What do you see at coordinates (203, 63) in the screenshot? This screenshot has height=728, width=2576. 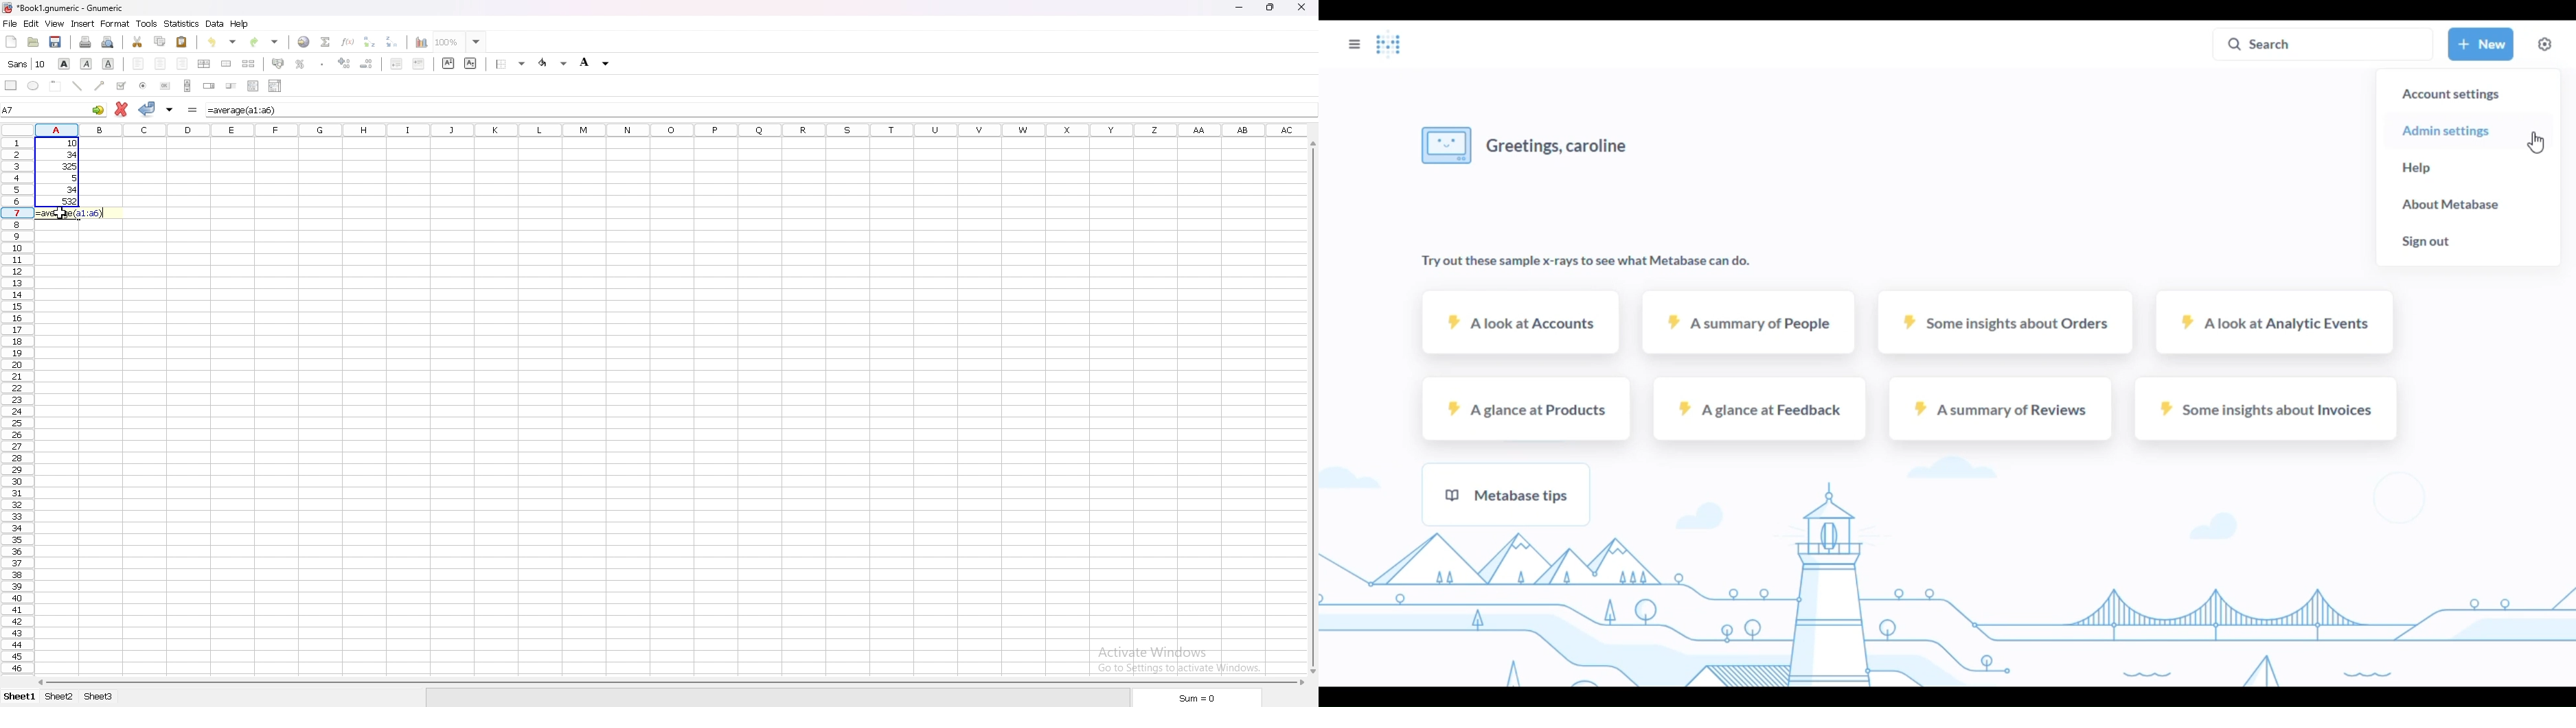 I see `centre horizontally` at bounding box center [203, 63].